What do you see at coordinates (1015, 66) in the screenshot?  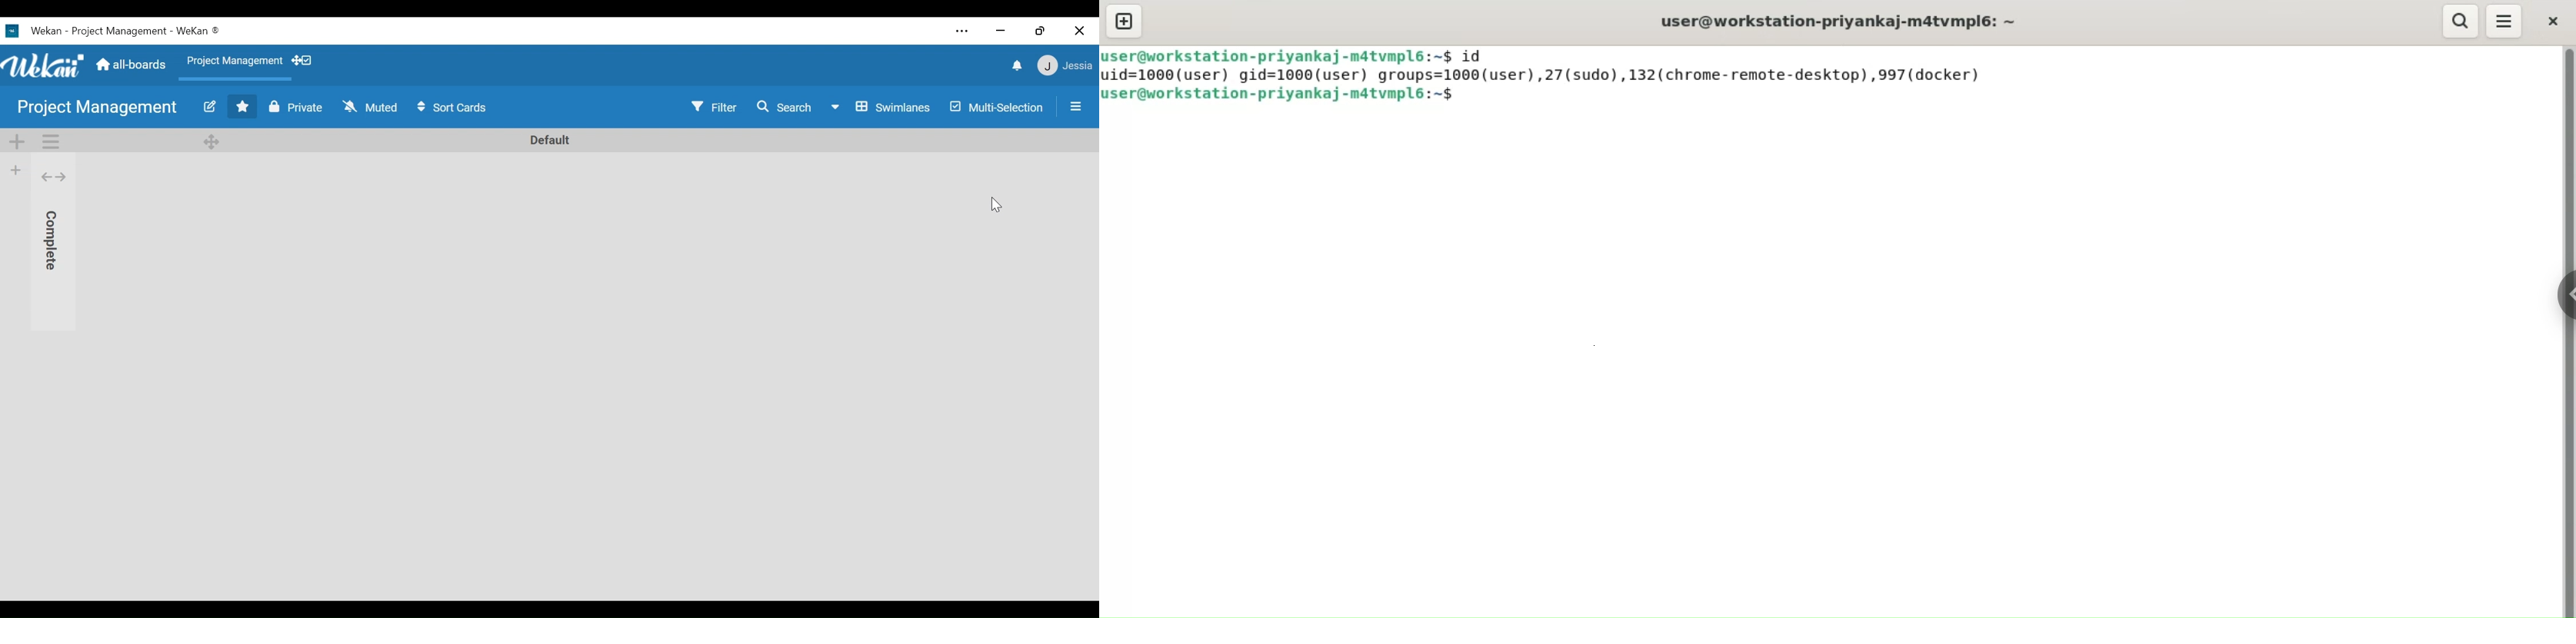 I see `notification` at bounding box center [1015, 66].